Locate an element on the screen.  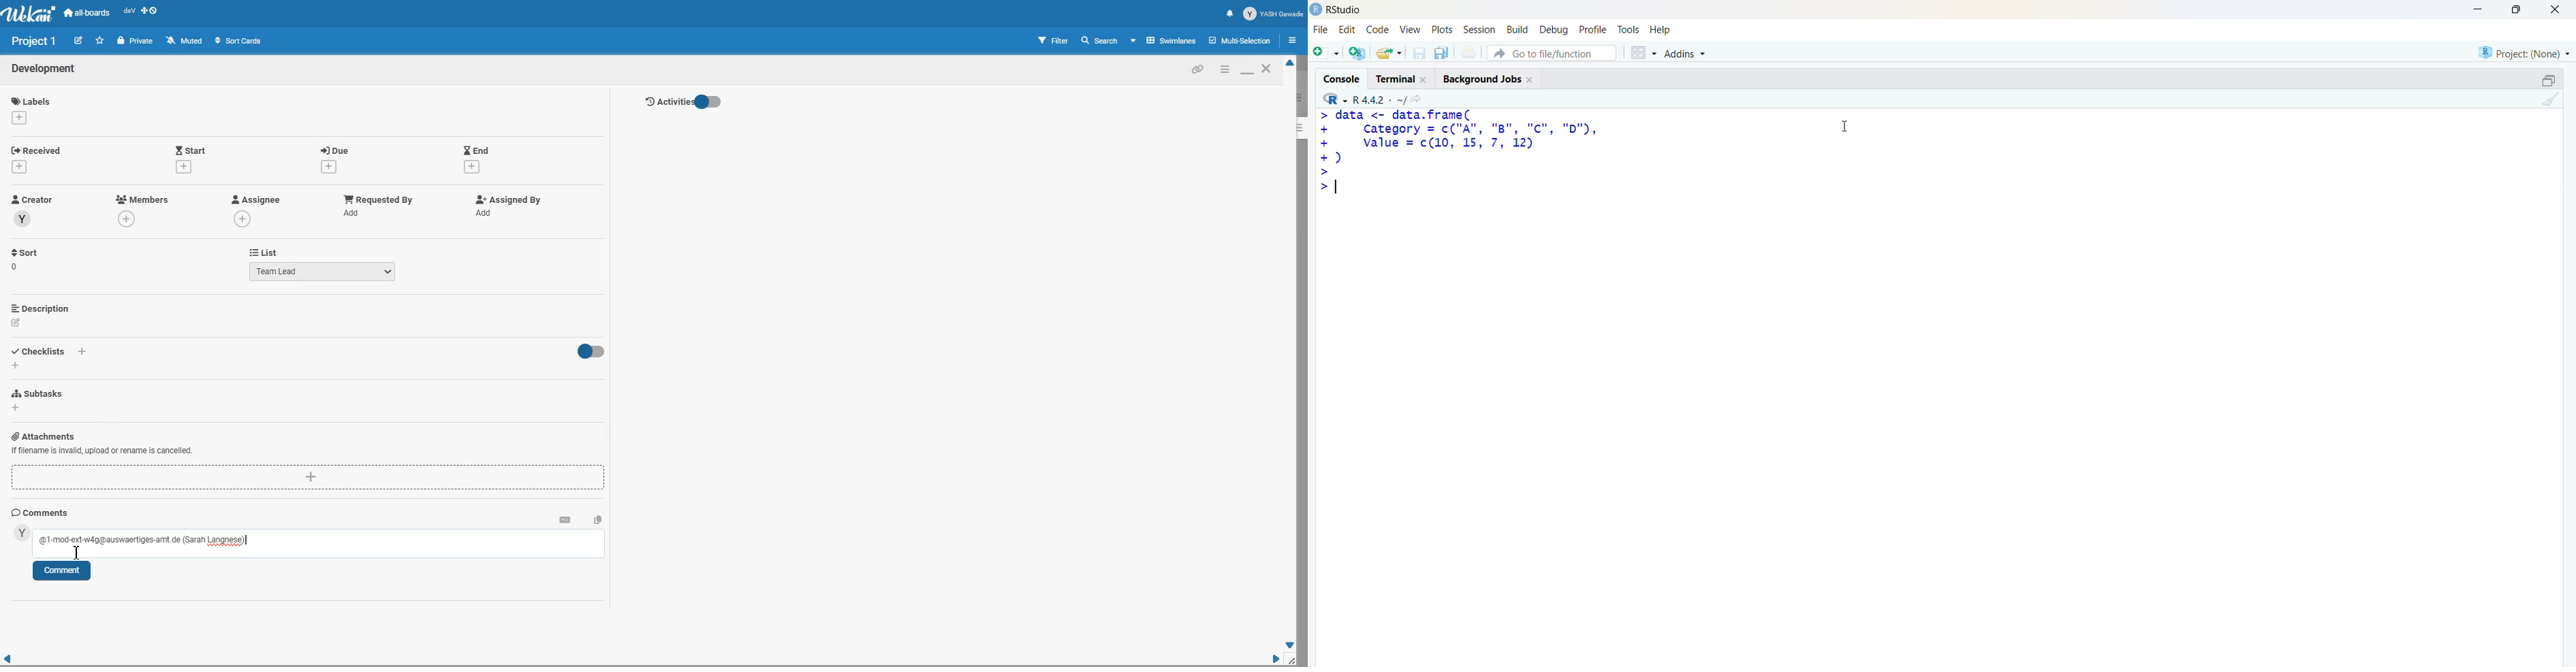
minimize is located at coordinates (2483, 9).